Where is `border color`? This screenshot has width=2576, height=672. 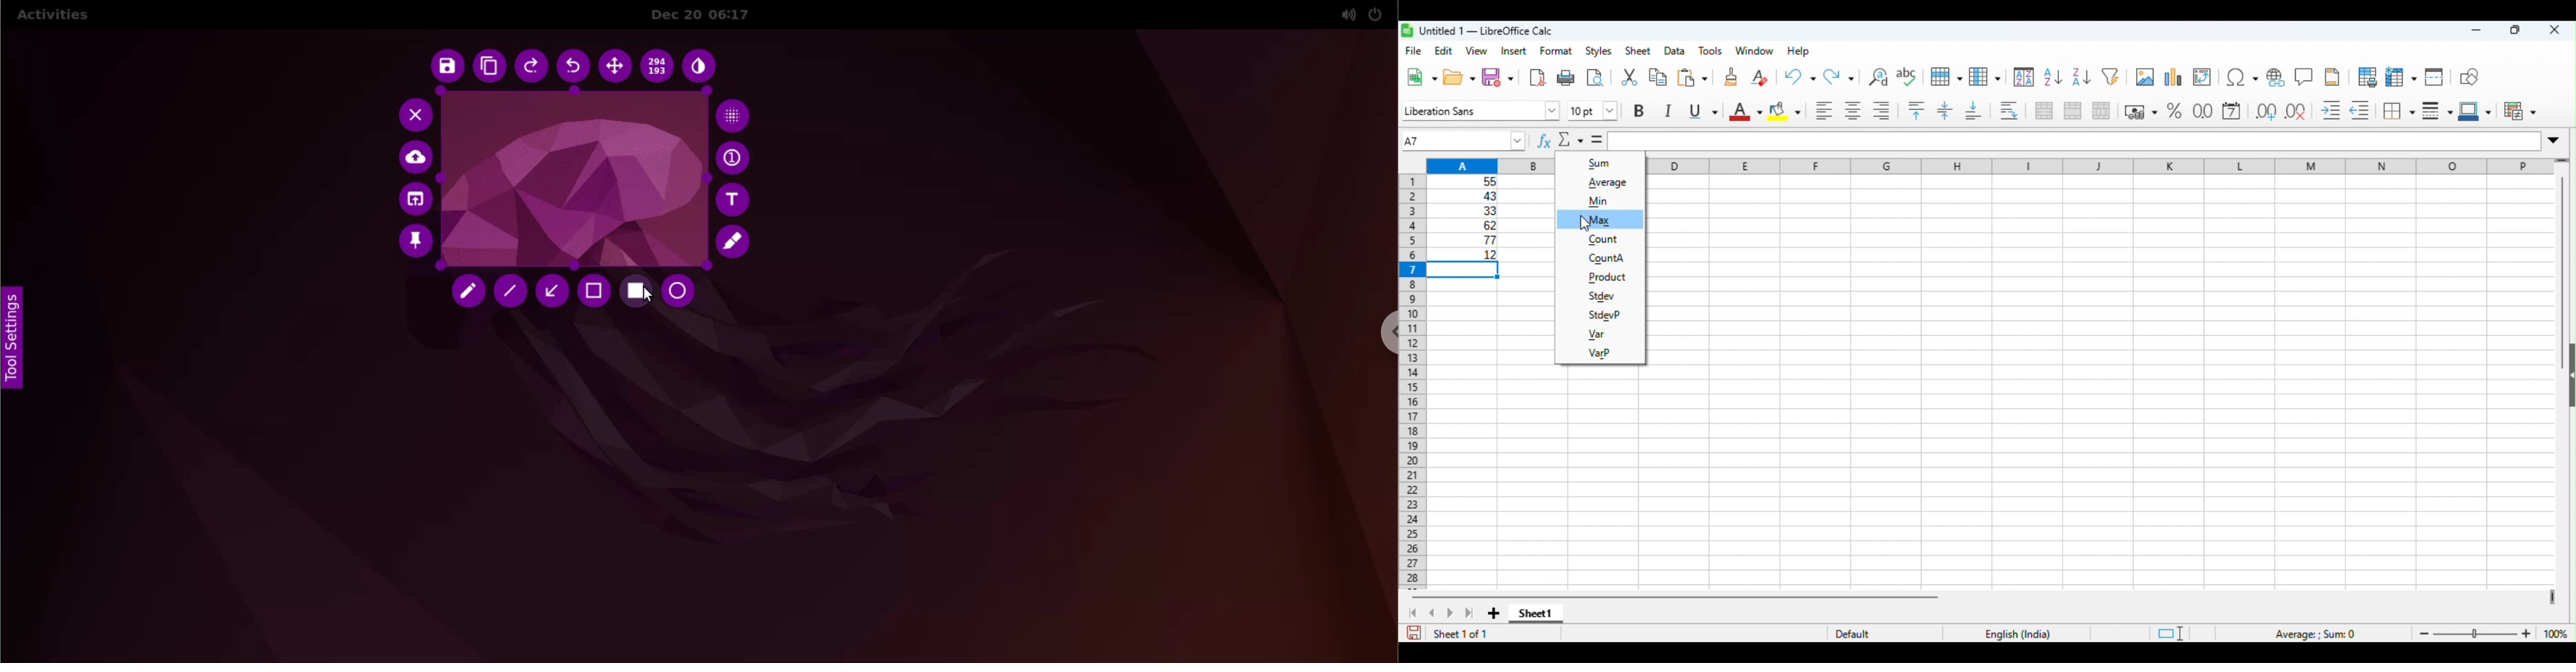 border color is located at coordinates (2475, 110).